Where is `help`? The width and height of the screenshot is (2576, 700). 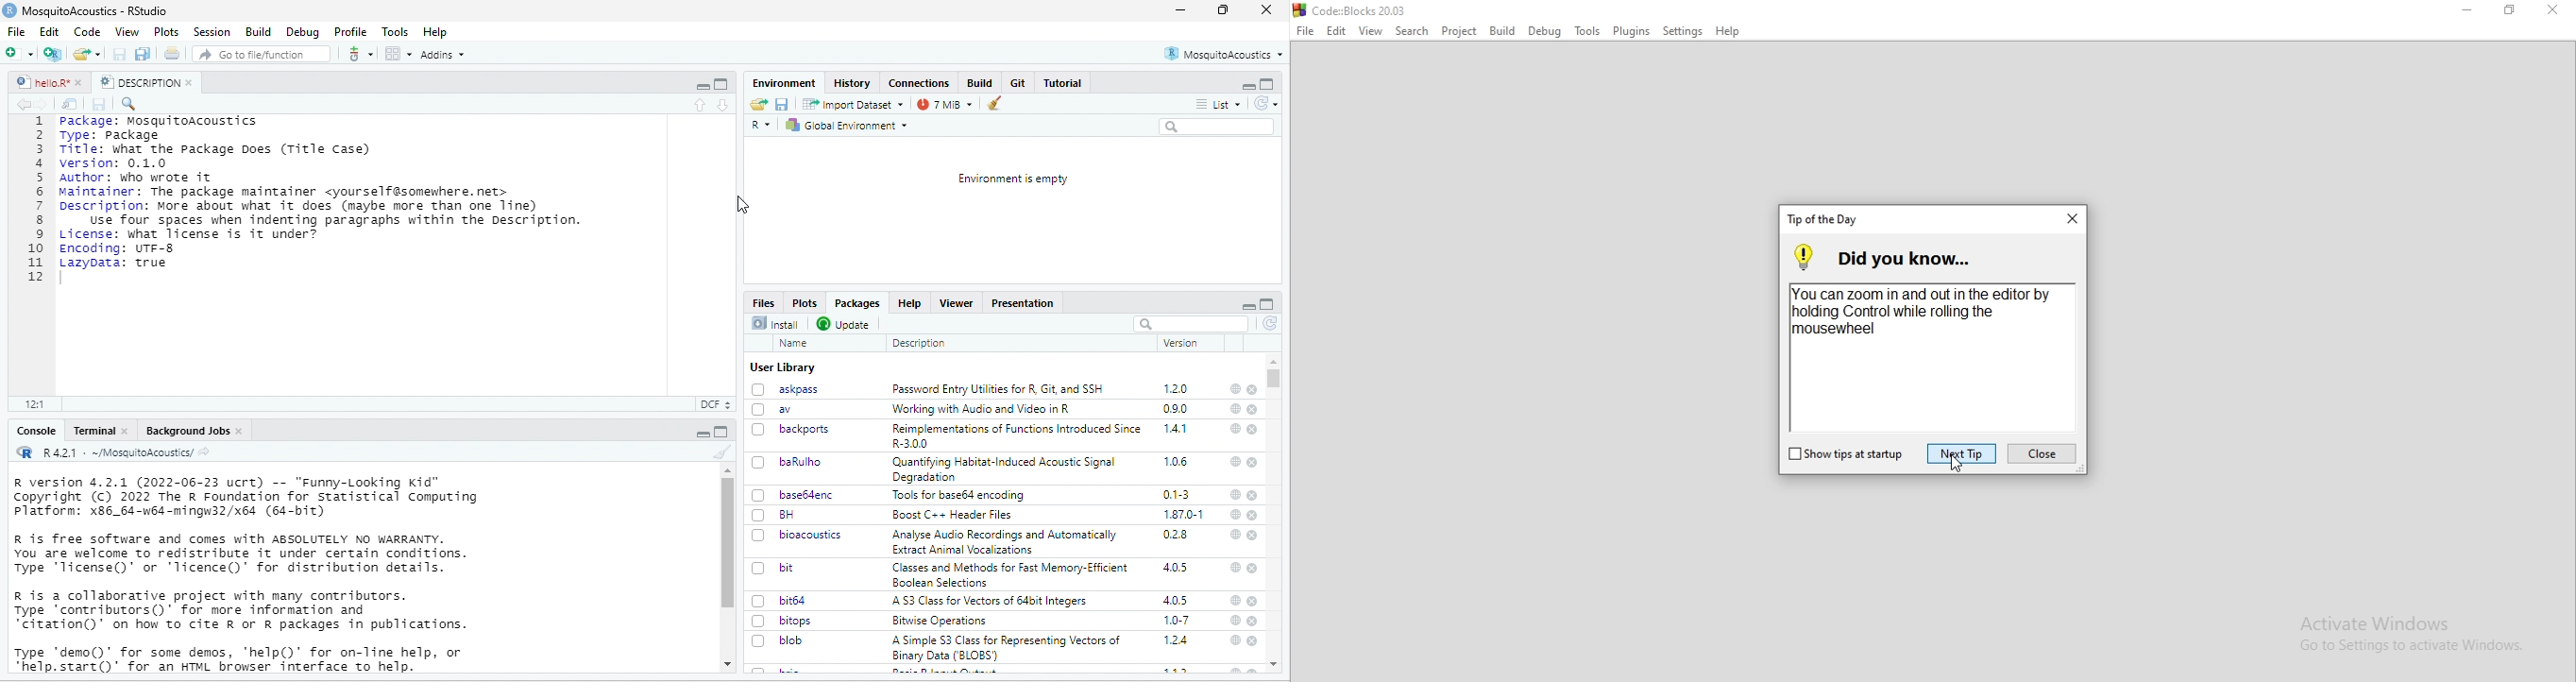
help is located at coordinates (1234, 621).